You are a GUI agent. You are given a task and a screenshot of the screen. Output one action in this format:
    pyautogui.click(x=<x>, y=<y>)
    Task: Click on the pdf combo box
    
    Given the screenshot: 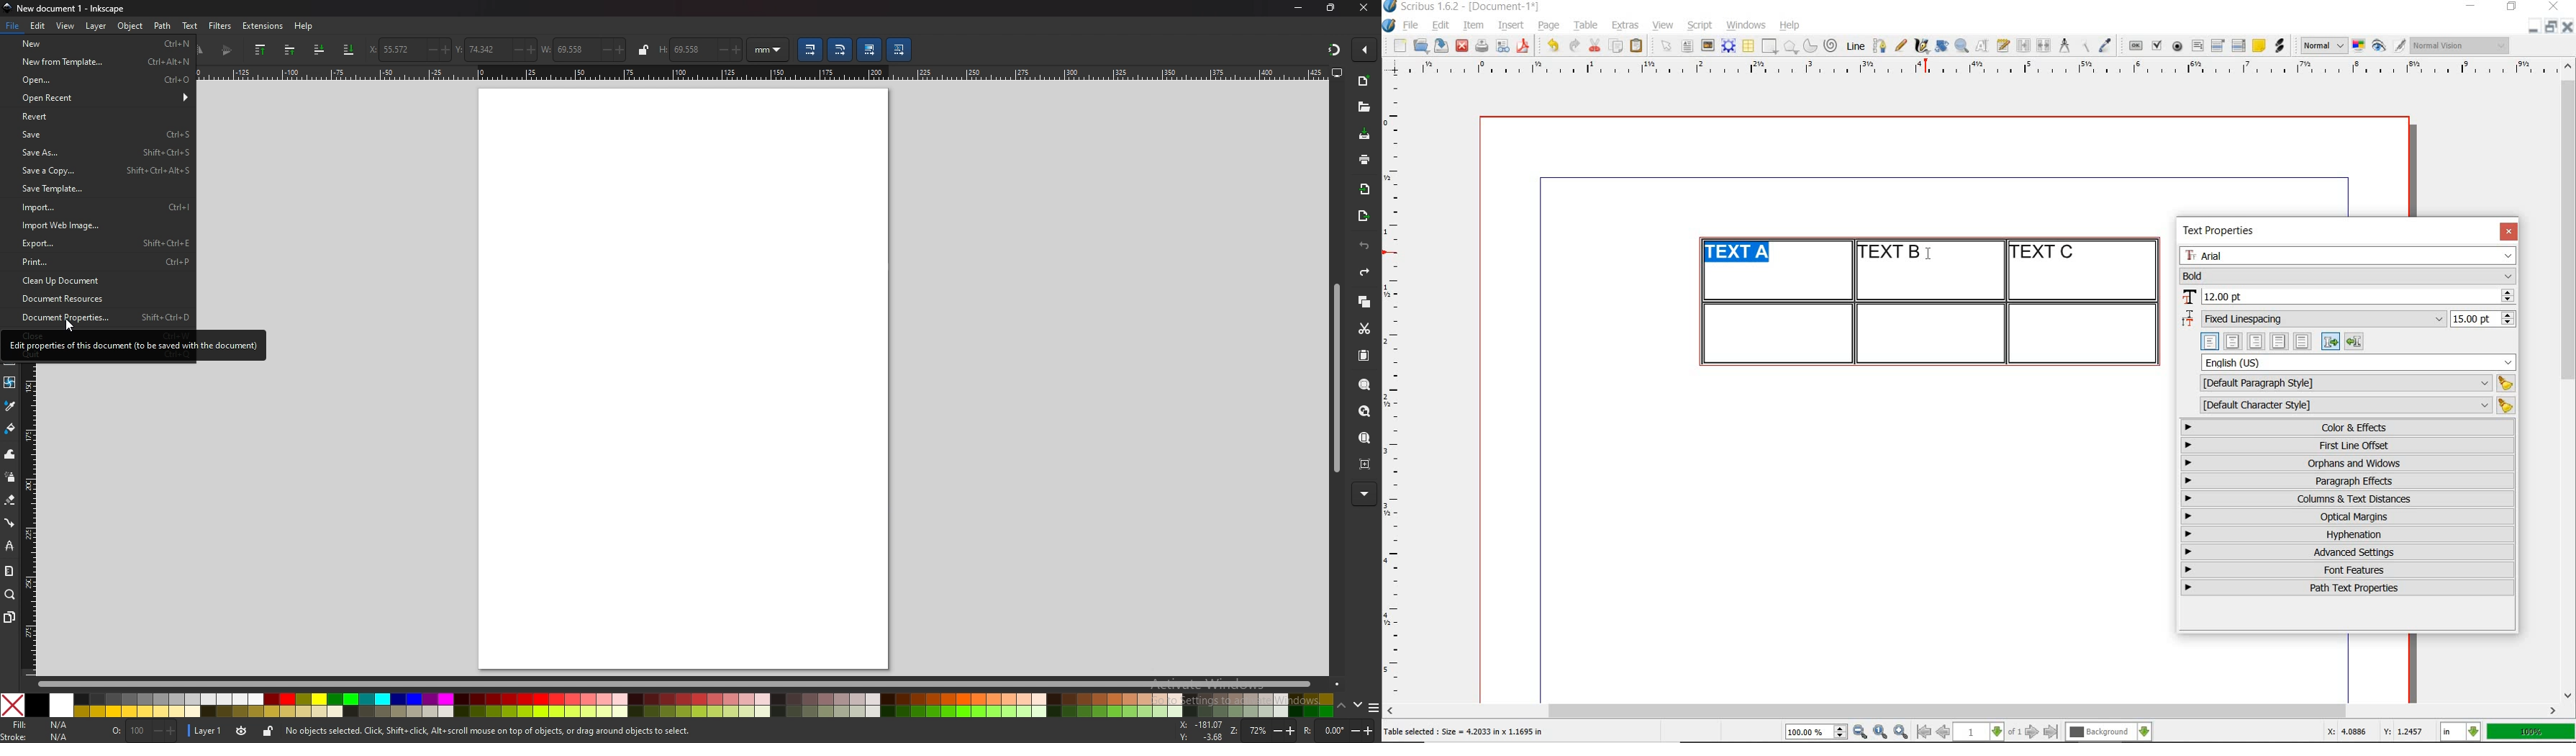 What is the action you would take?
    pyautogui.click(x=2219, y=45)
    